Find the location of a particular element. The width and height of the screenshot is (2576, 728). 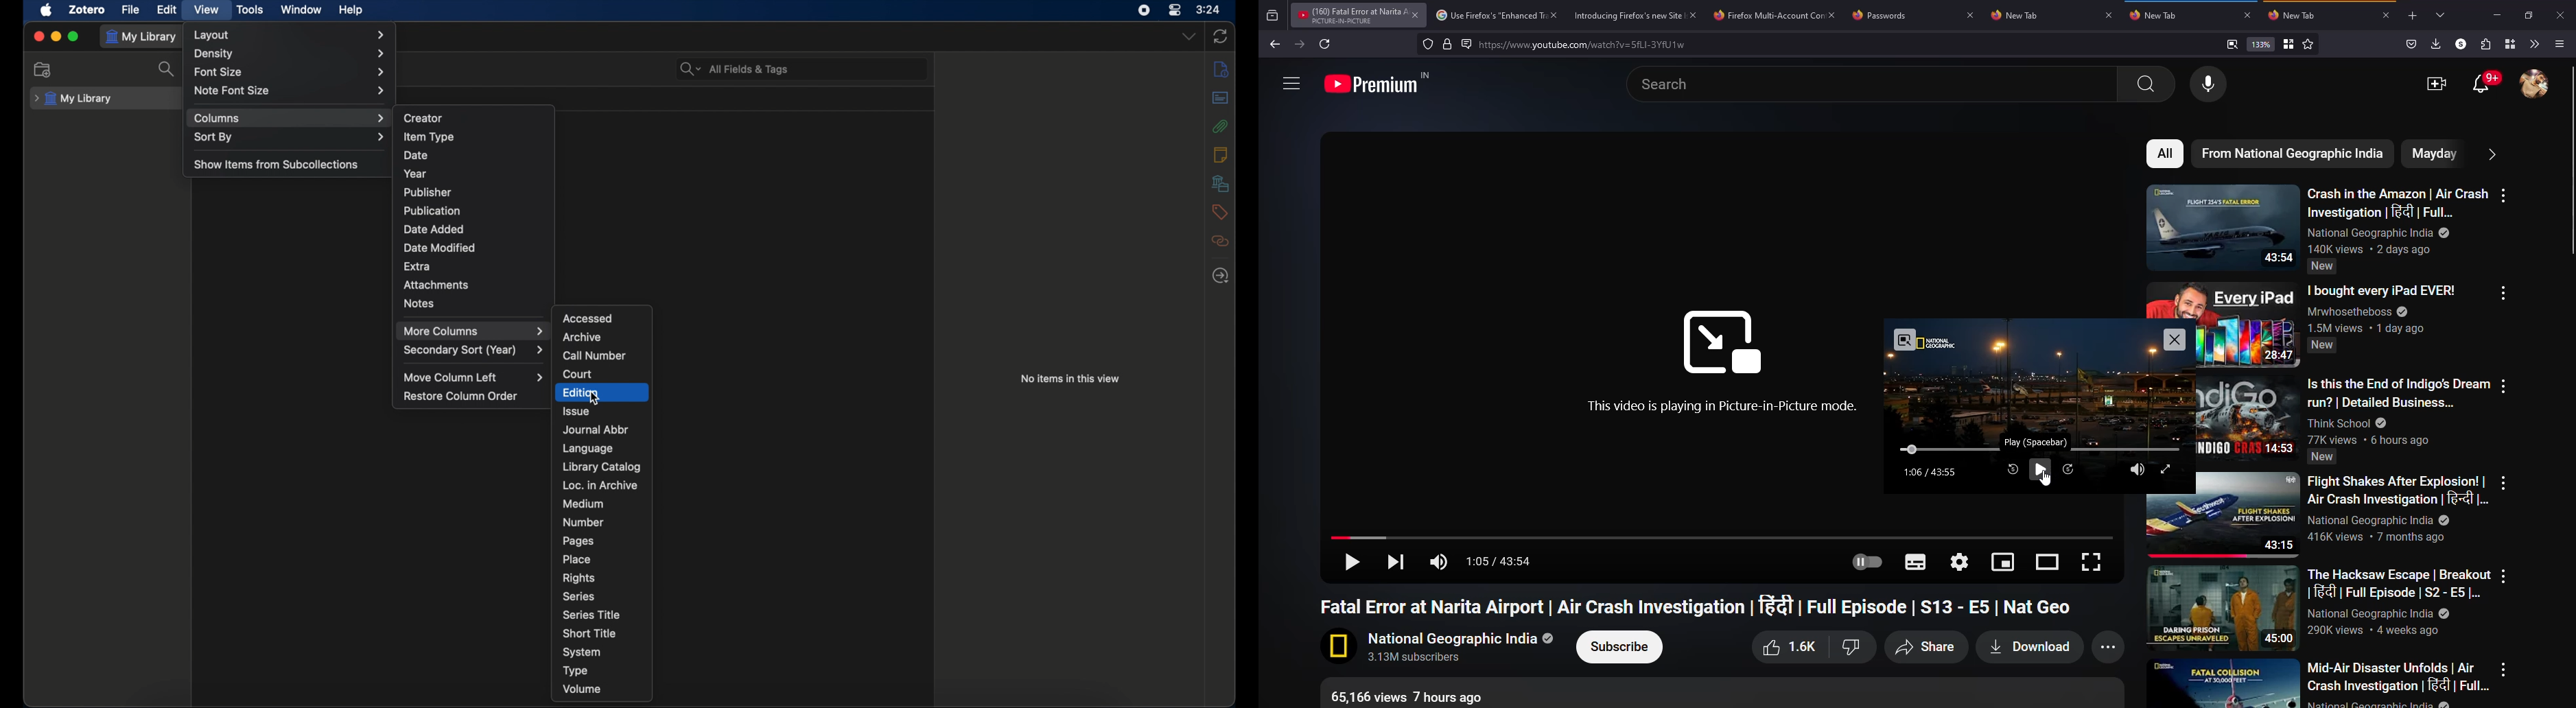

issue is located at coordinates (577, 411).